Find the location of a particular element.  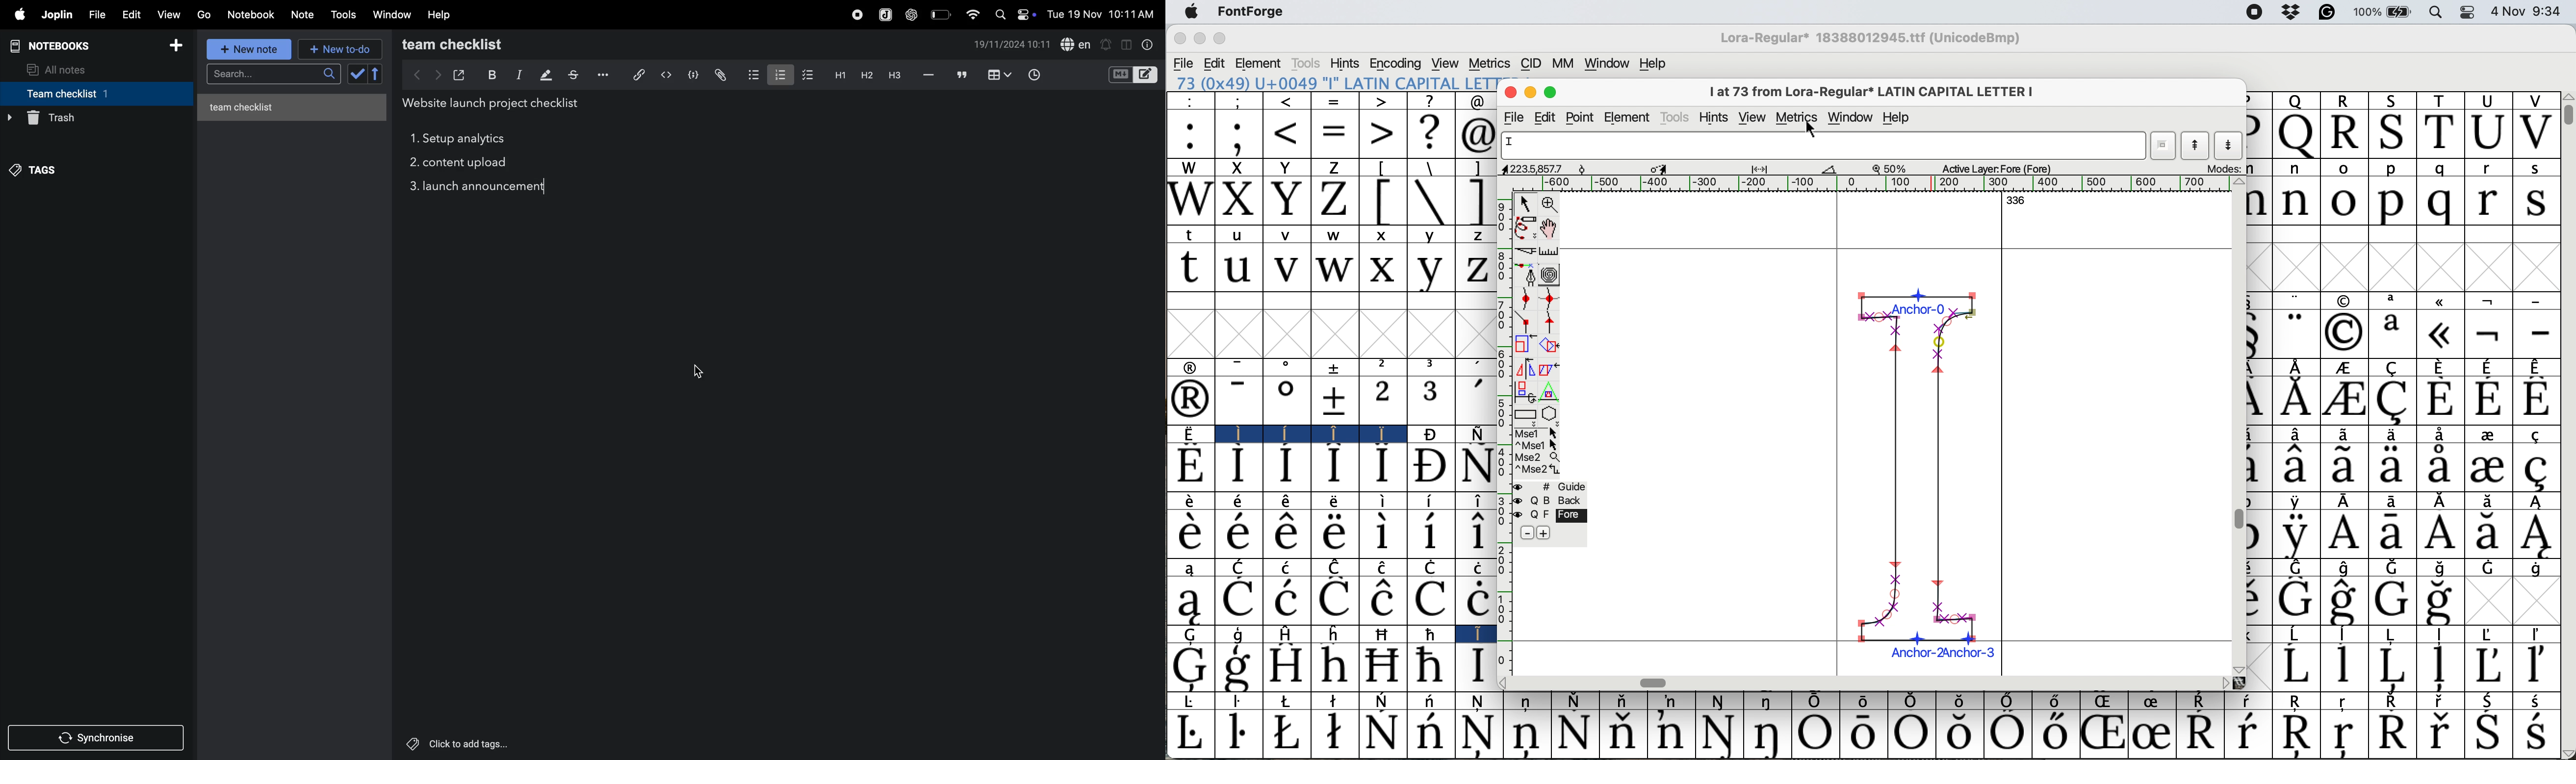

file is located at coordinates (97, 13).